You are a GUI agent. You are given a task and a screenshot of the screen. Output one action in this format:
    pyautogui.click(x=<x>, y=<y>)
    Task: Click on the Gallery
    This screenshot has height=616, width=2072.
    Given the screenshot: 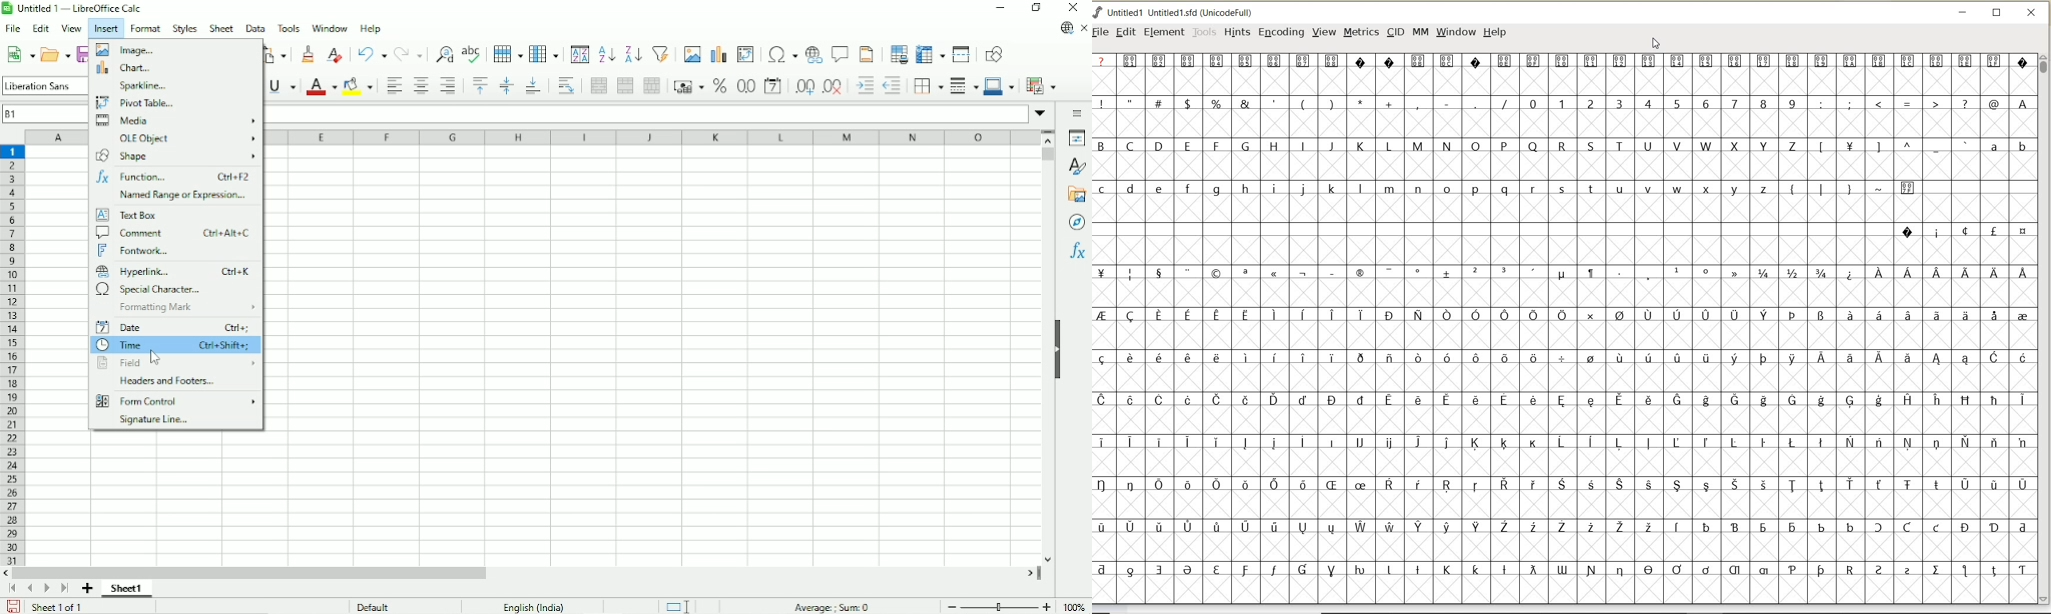 What is the action you would take?
    pyautogui.click(x=1077, y=195)
    